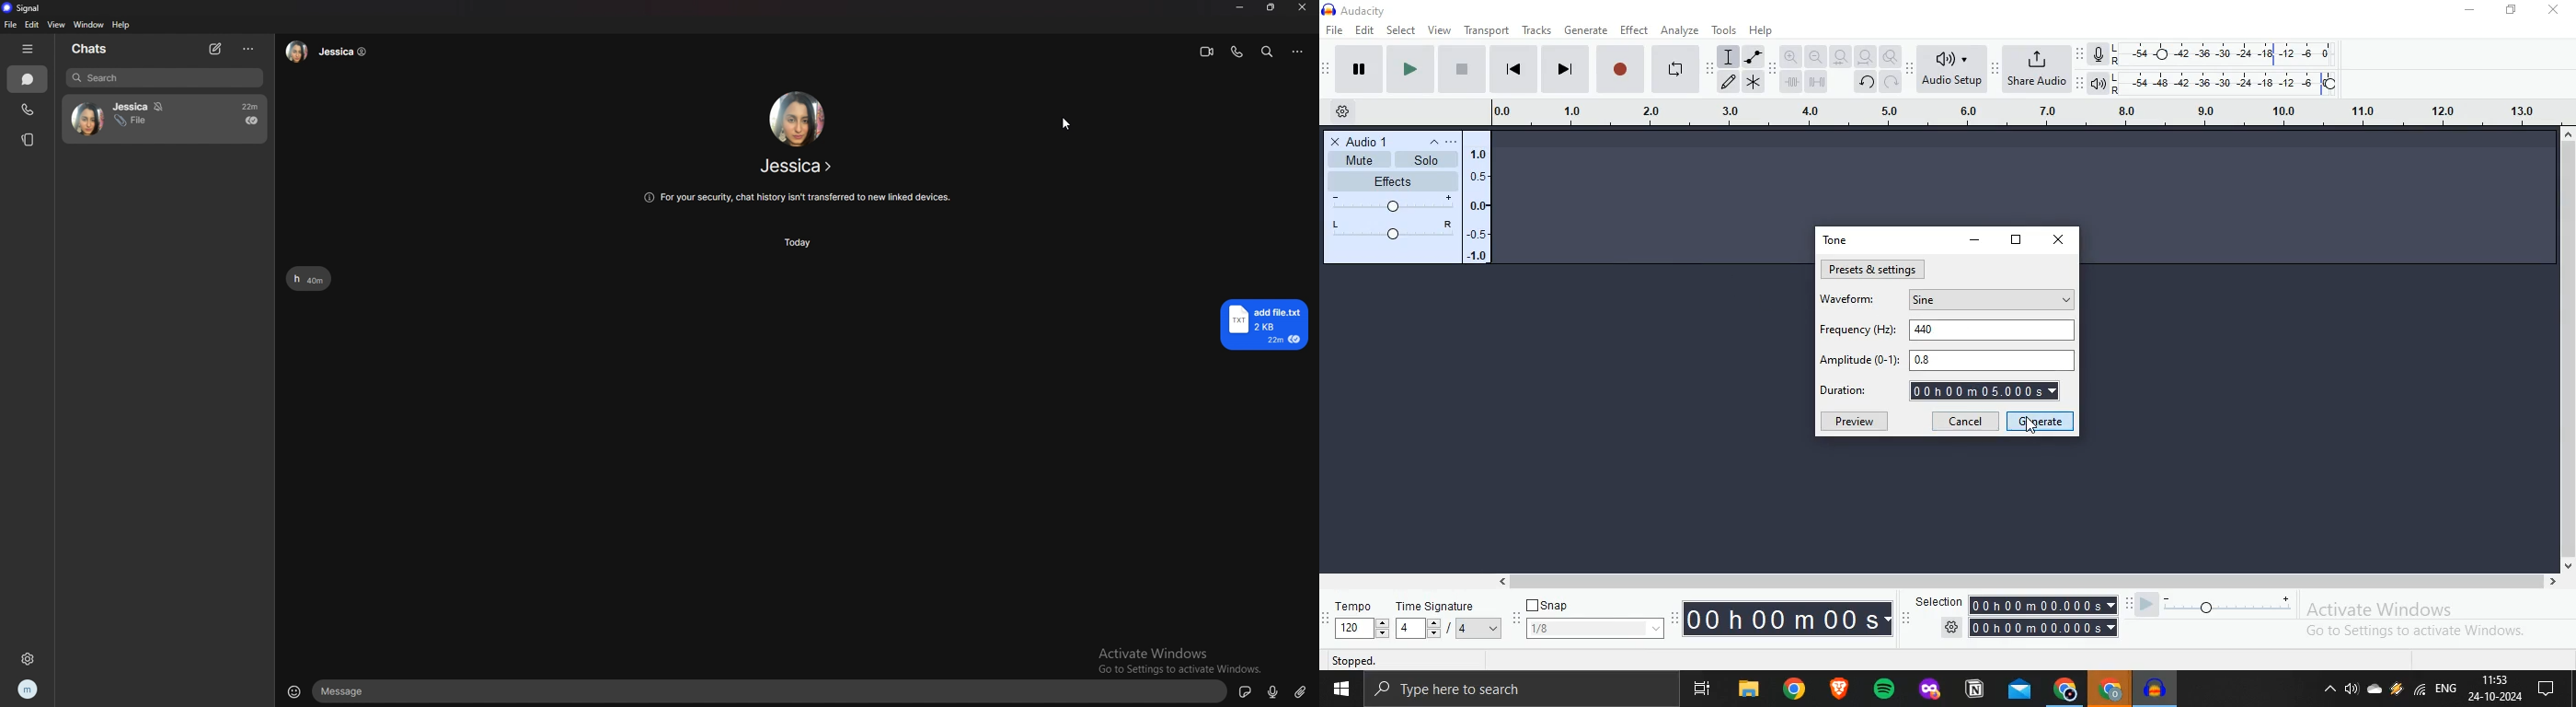 Image resolution: width=2576 pixels, height=728 pixels. I want to click on XAudio, so click(1359, 140).